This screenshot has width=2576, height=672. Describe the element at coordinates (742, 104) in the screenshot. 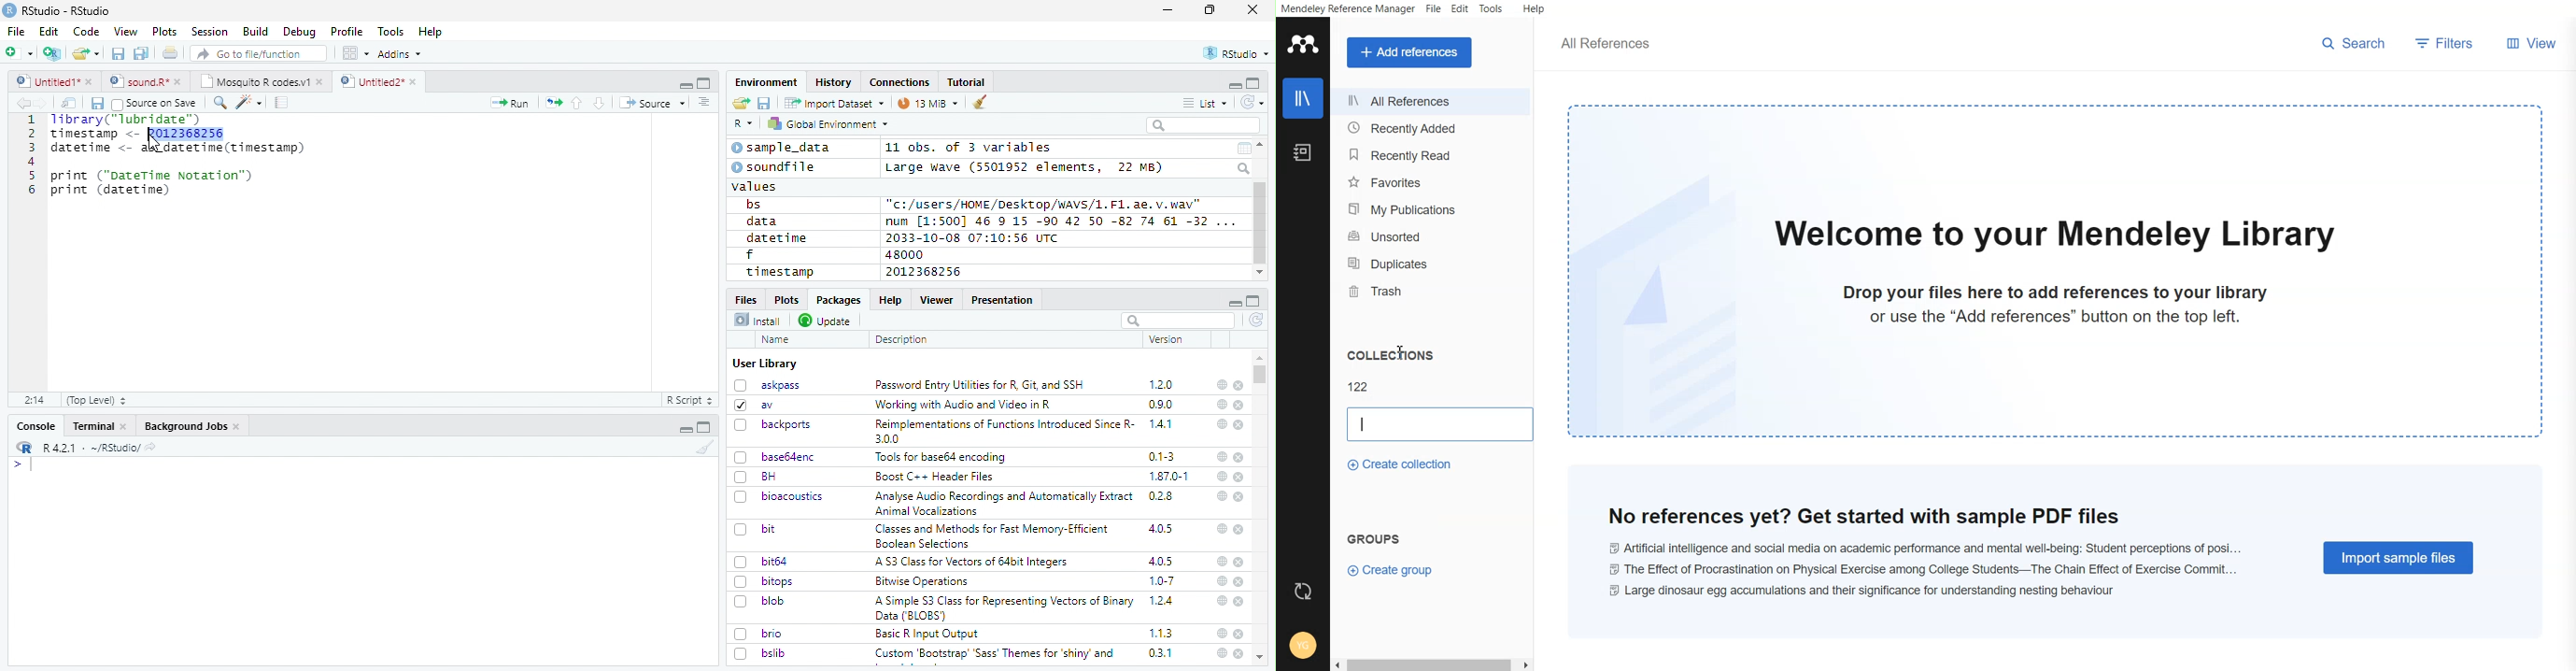

I see `Load workspace` at that location.